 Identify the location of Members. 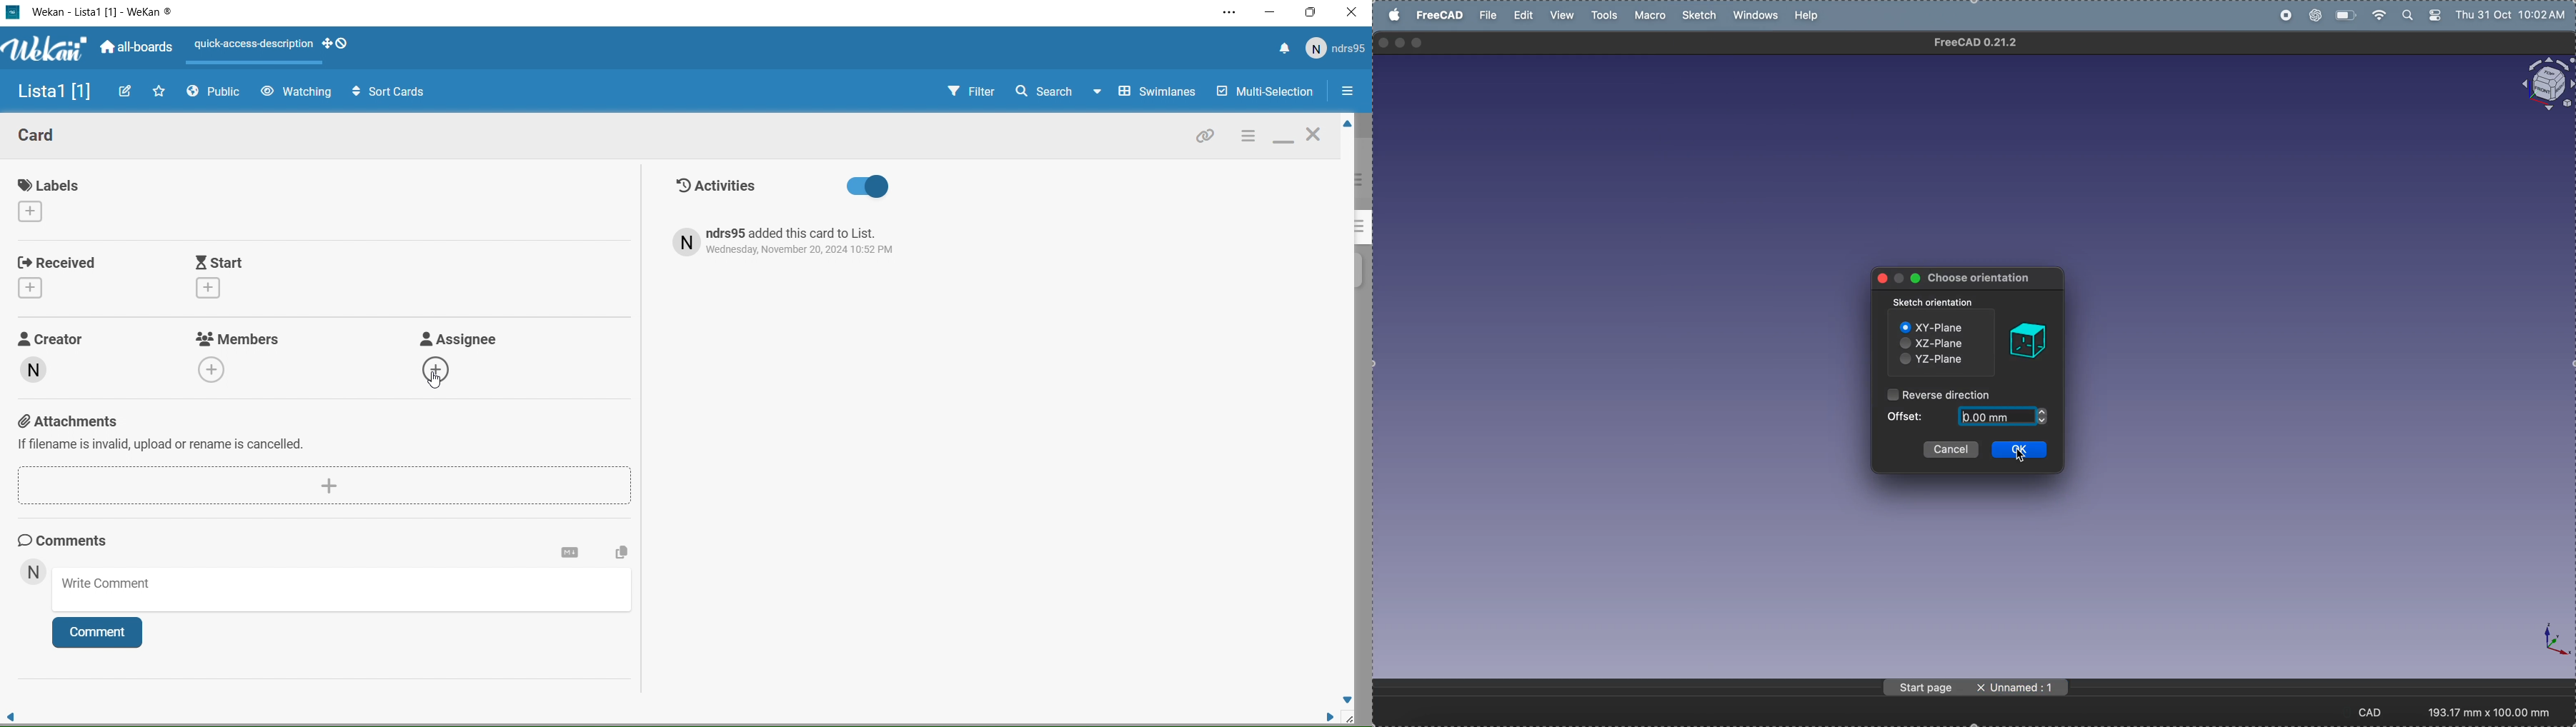
(242, 355).